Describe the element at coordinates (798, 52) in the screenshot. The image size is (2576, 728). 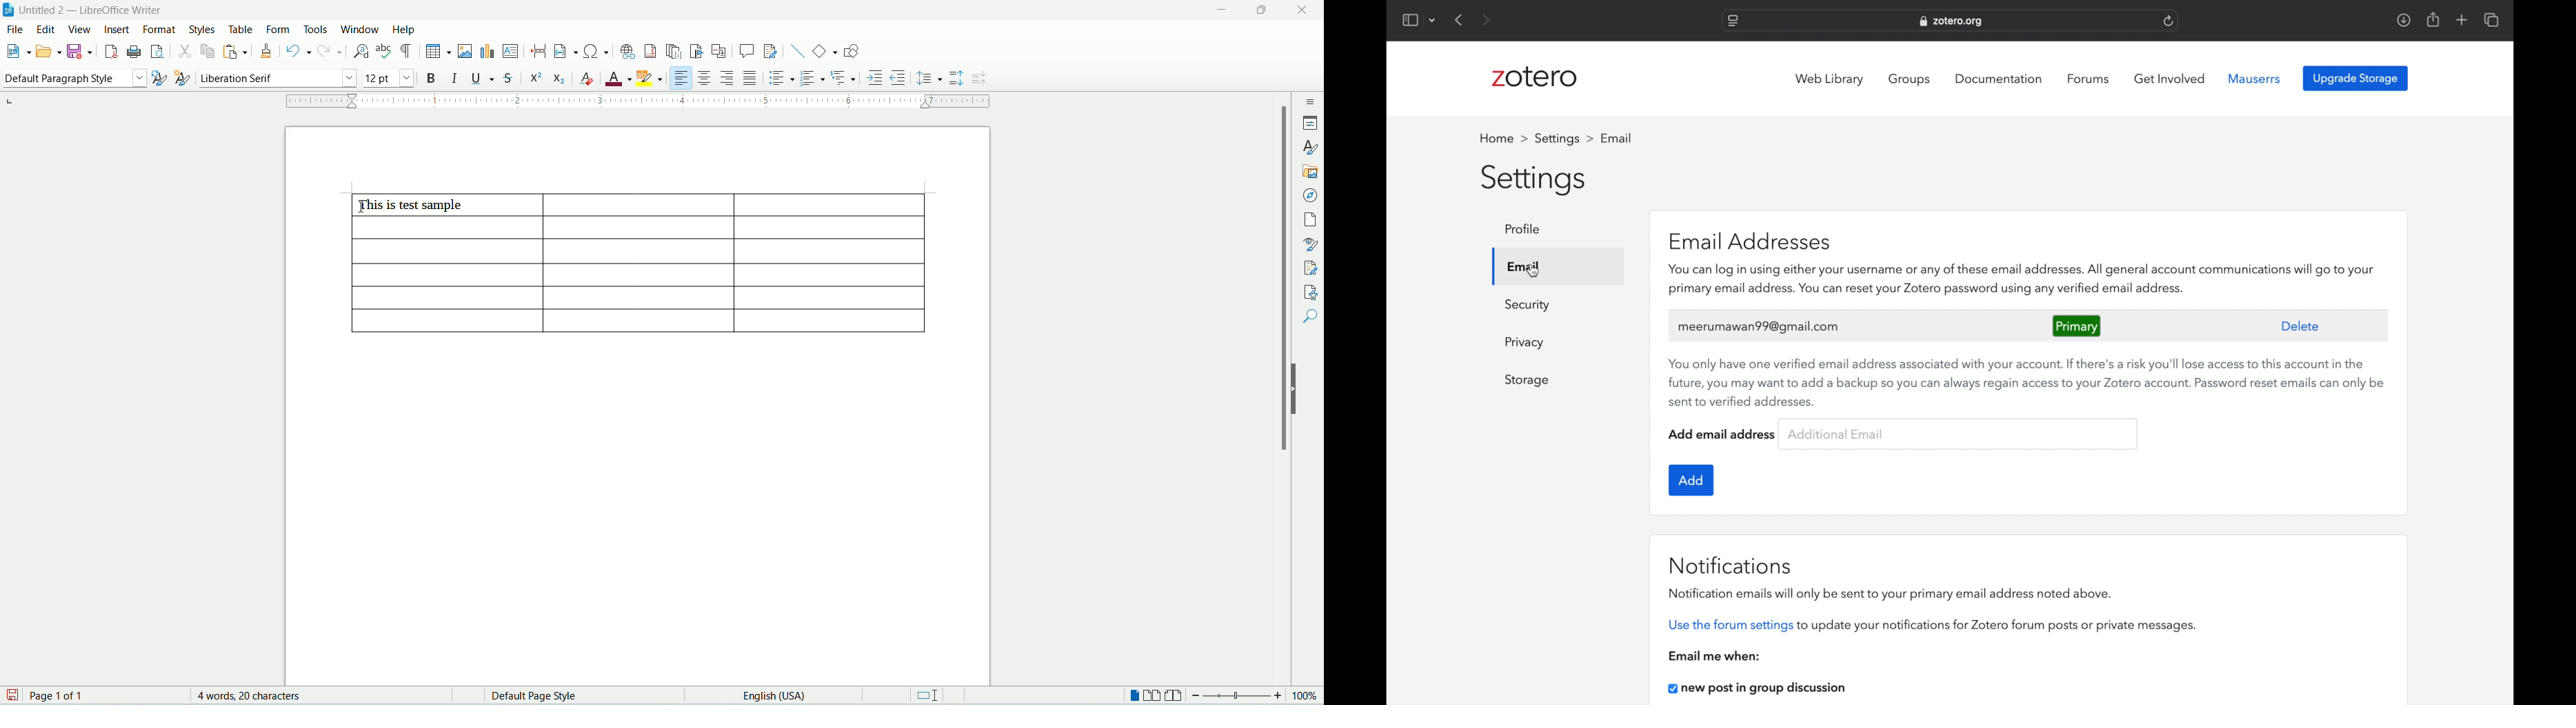
I see `insert line` at that location.